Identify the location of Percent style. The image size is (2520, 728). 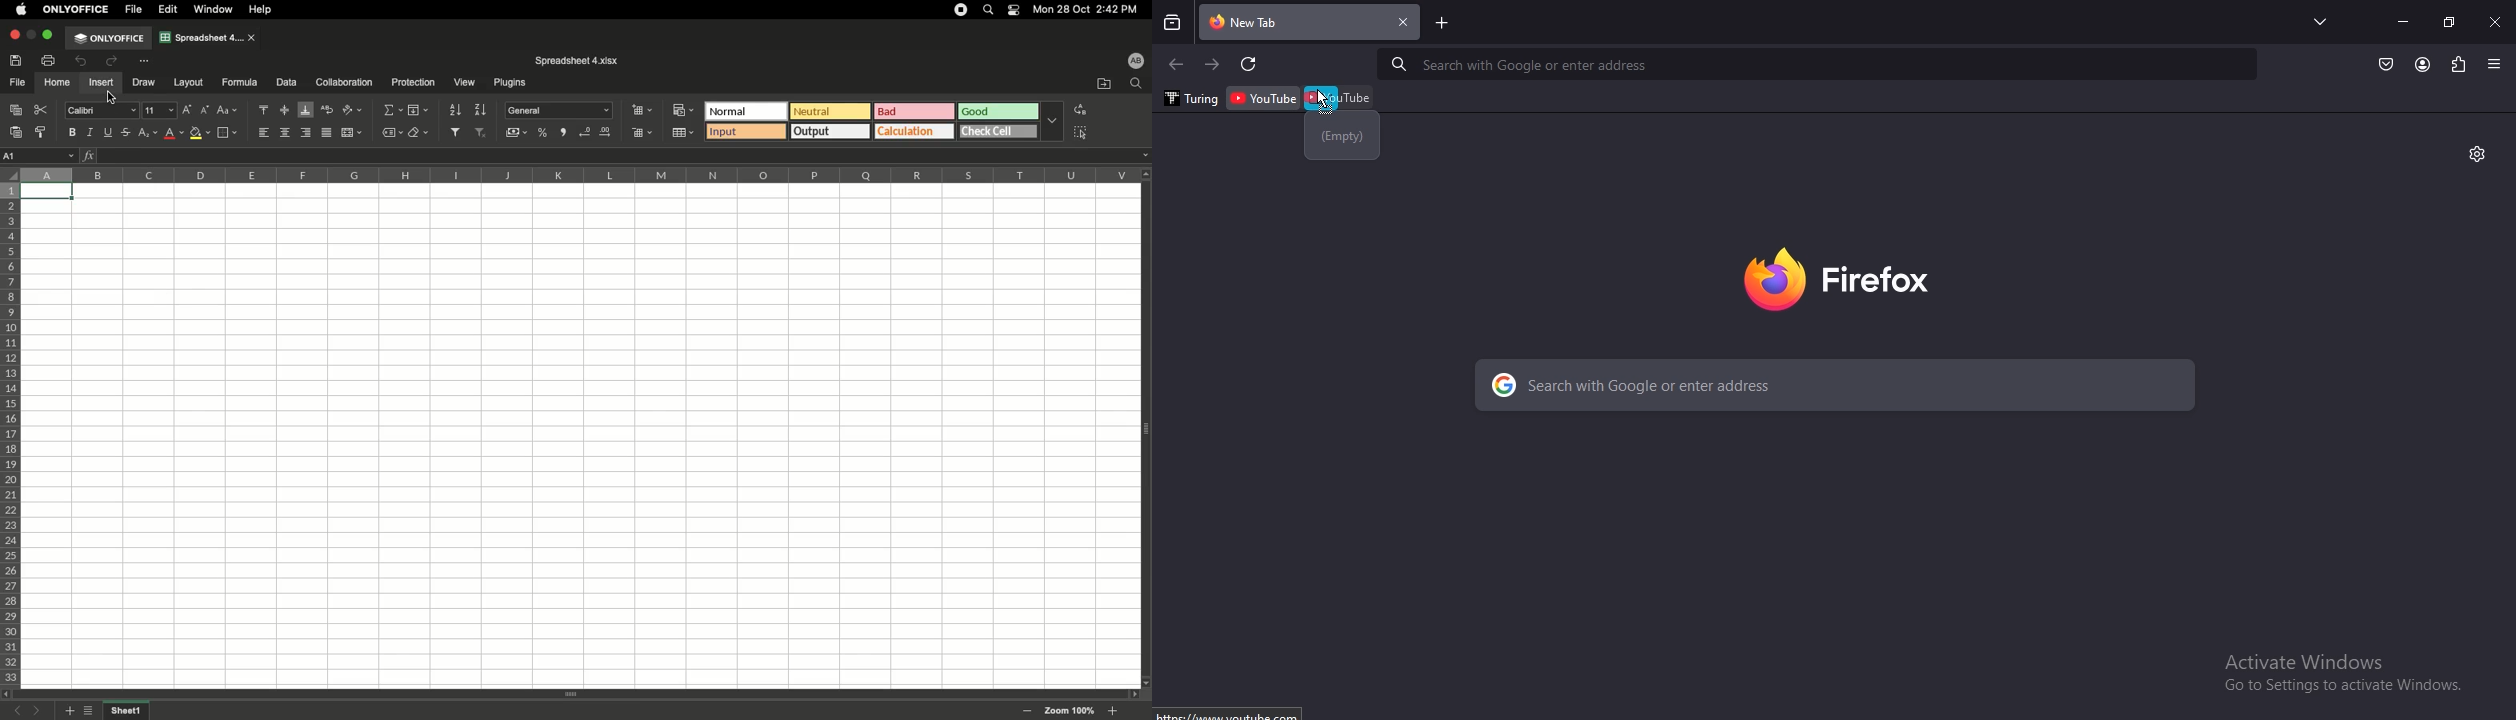
(544, 133).